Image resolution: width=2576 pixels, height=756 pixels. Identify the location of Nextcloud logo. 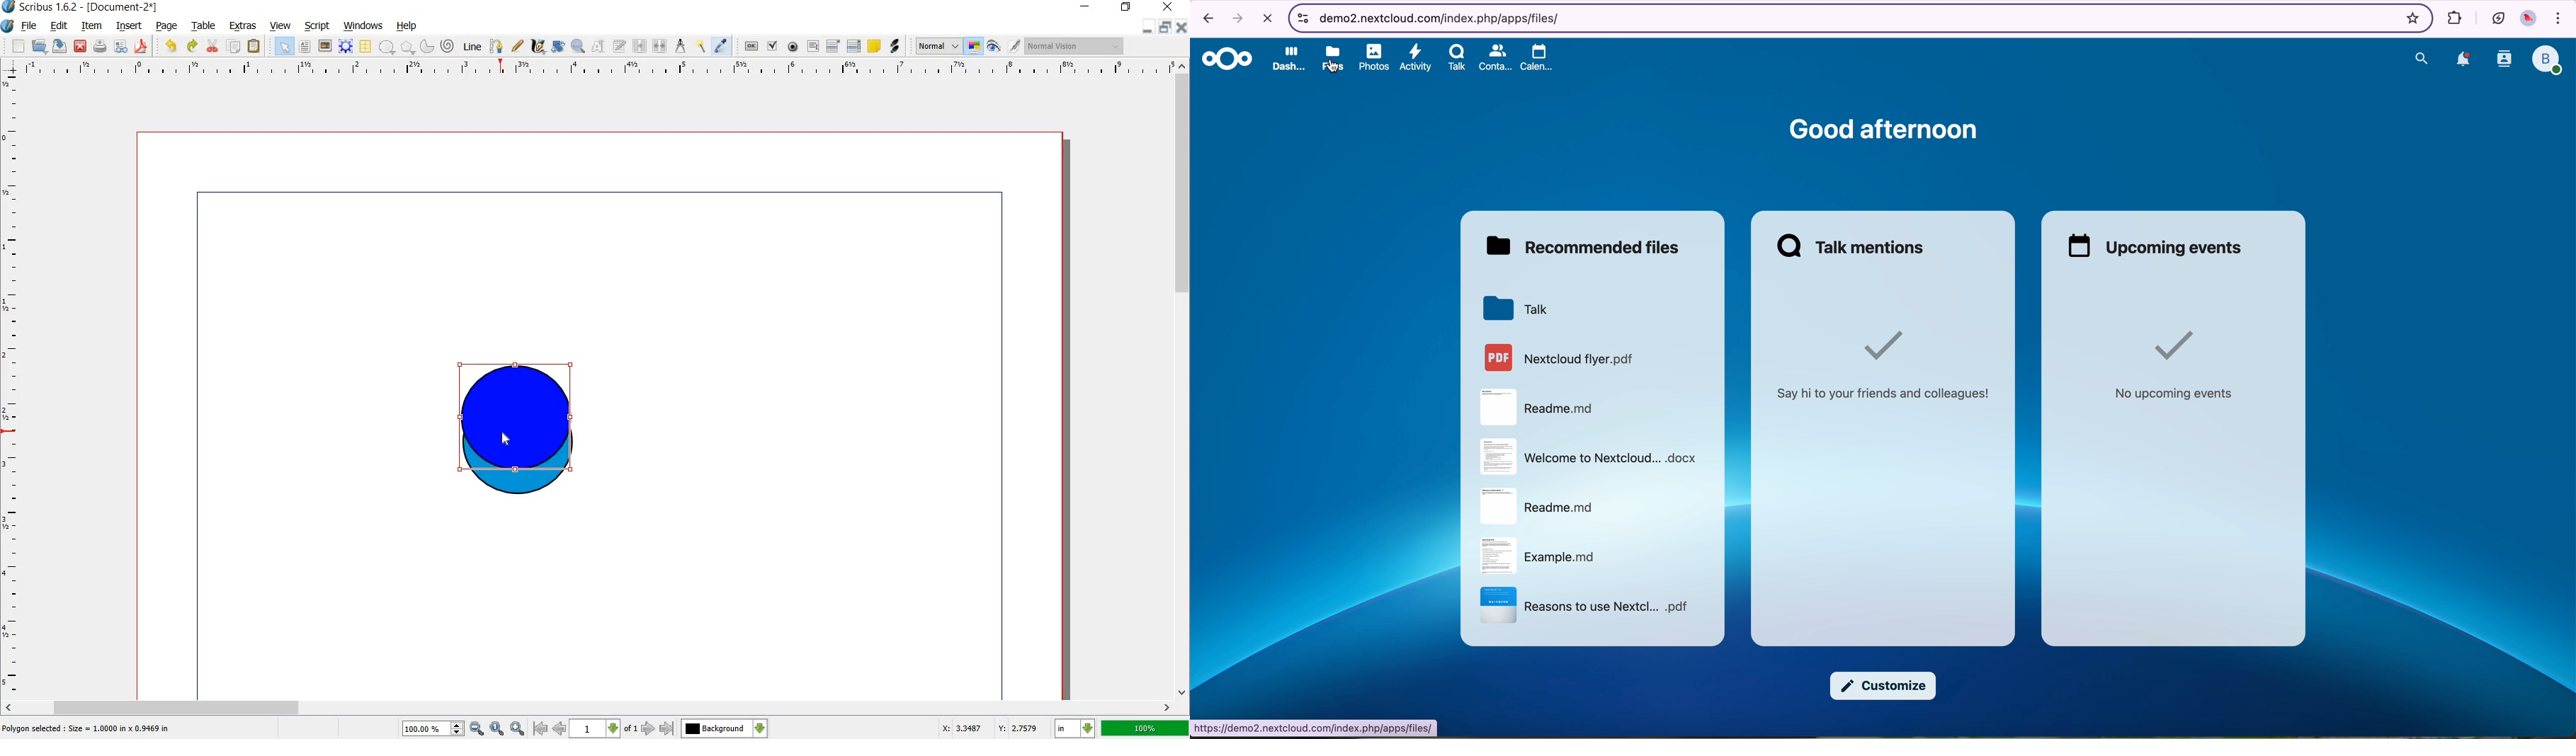
(1225, 60).